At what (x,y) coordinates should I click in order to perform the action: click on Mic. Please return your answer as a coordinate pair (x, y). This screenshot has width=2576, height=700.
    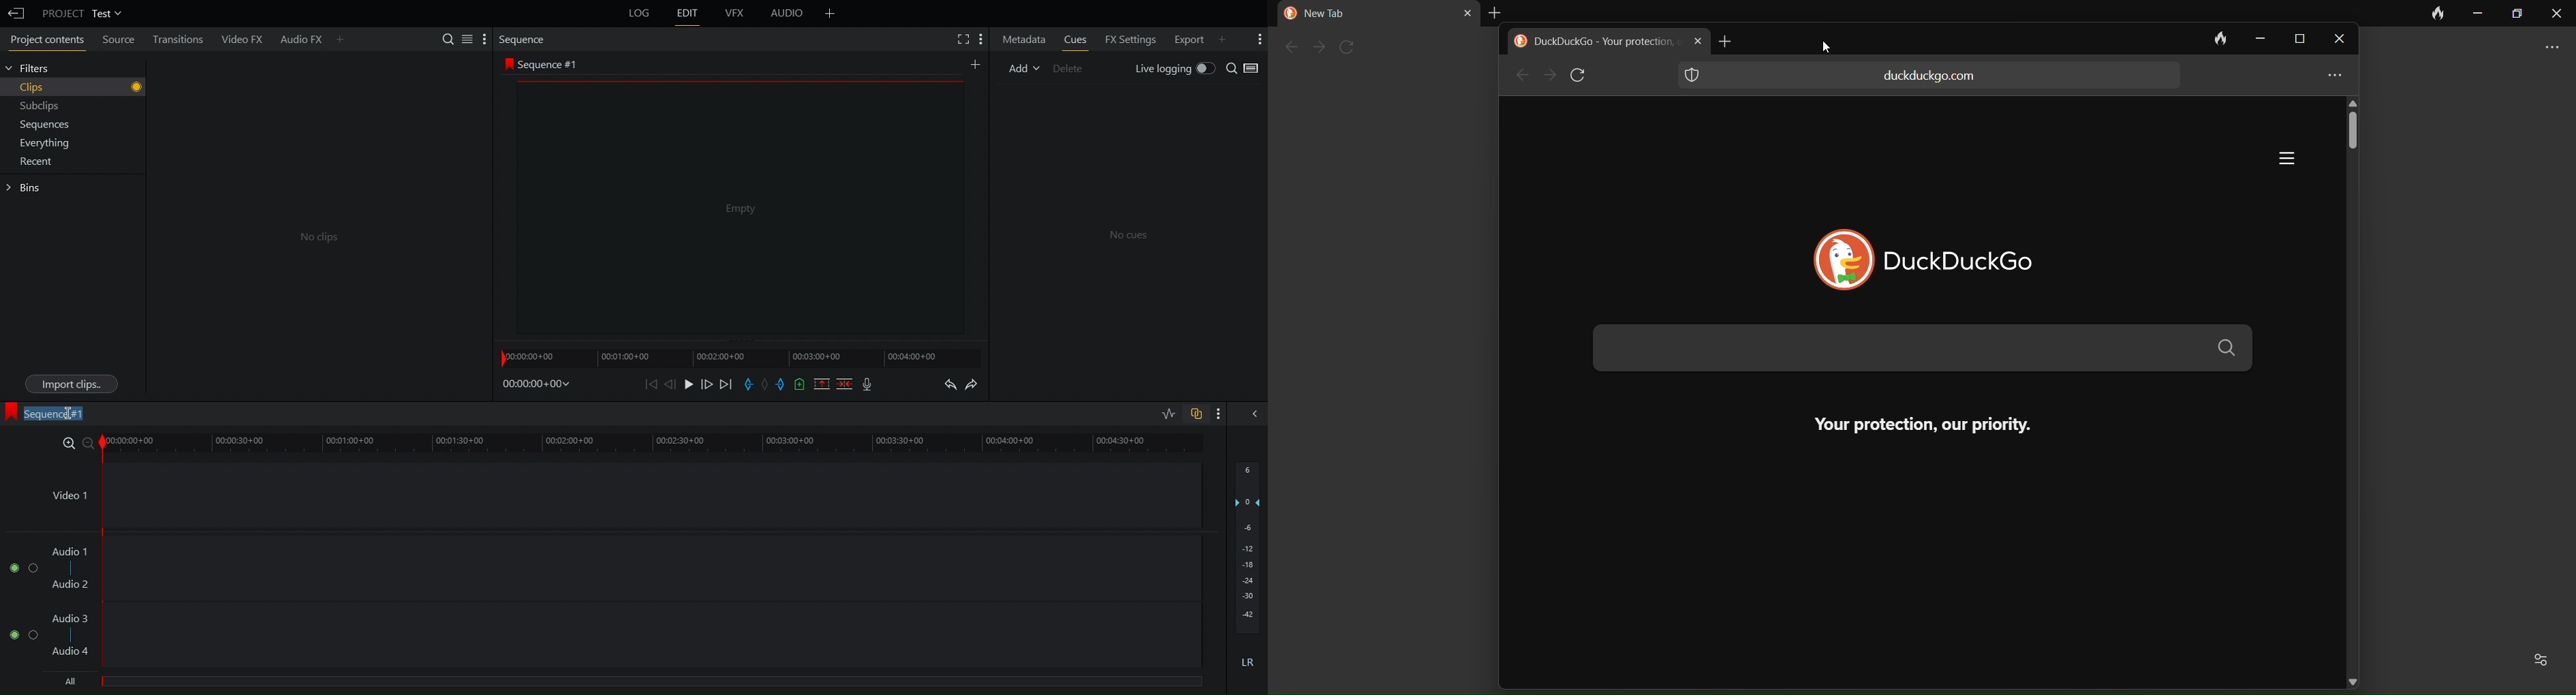
    Looking at the image, I should click on (866, 383).